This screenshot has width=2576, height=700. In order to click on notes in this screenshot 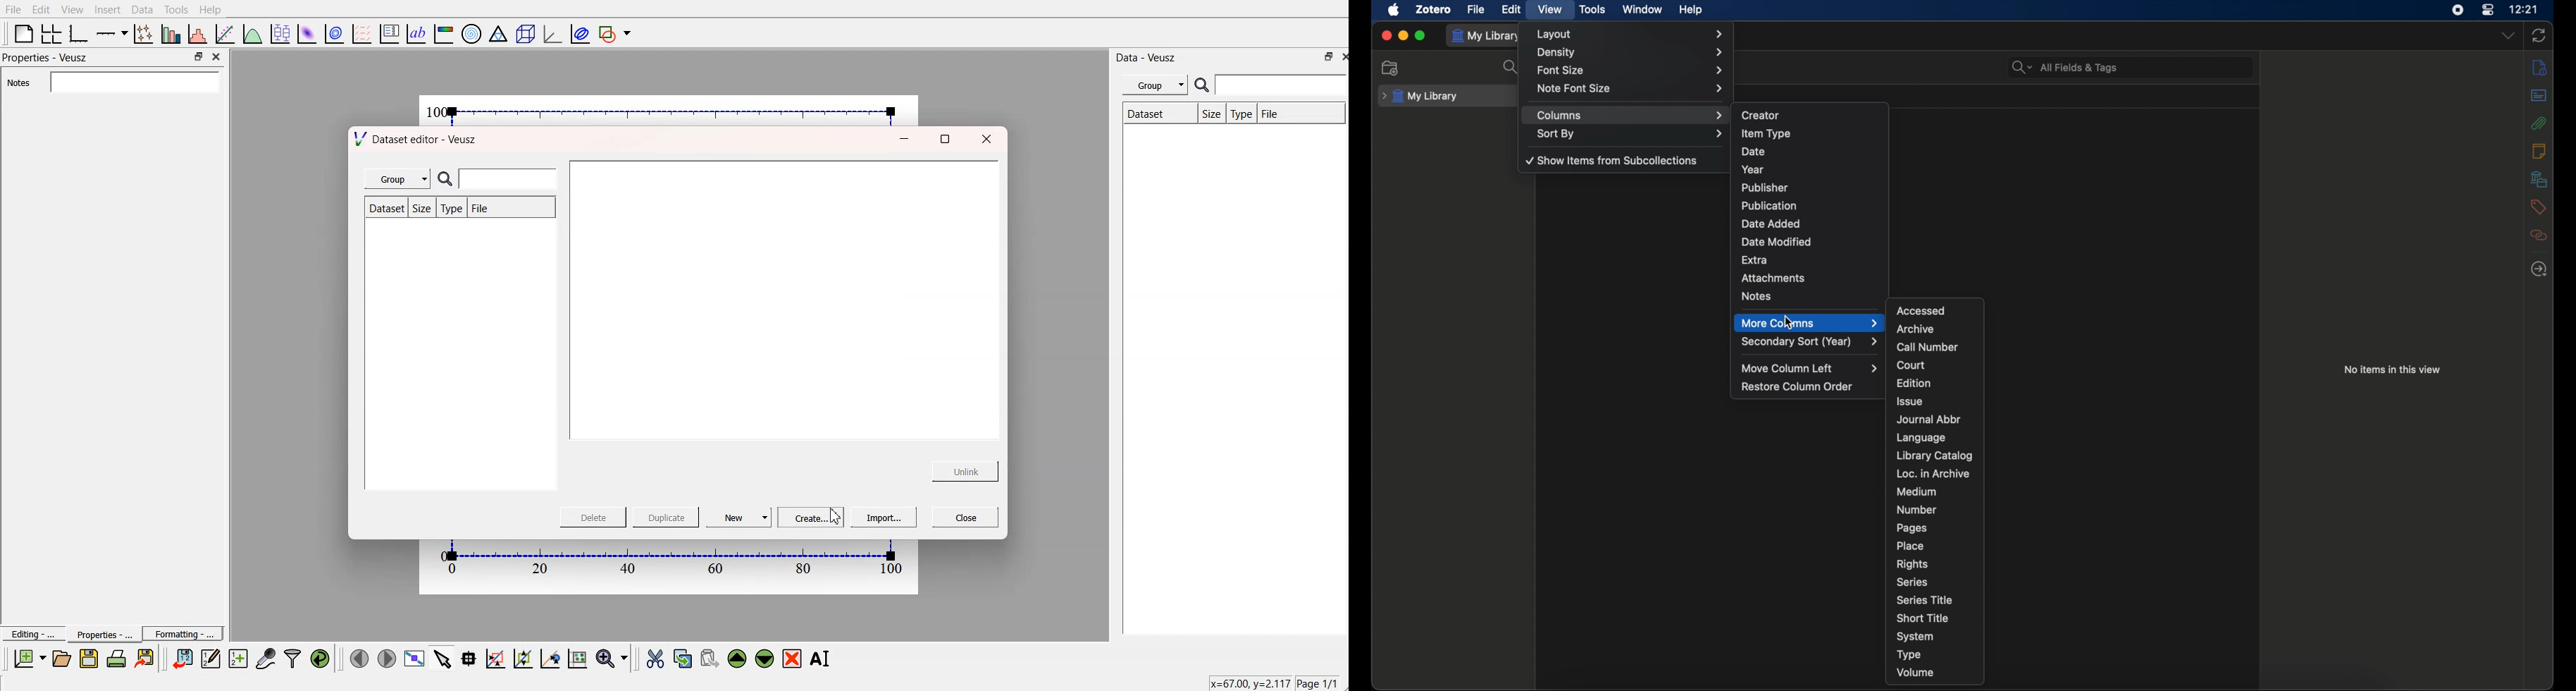, I will do `click(2539, 151)`.